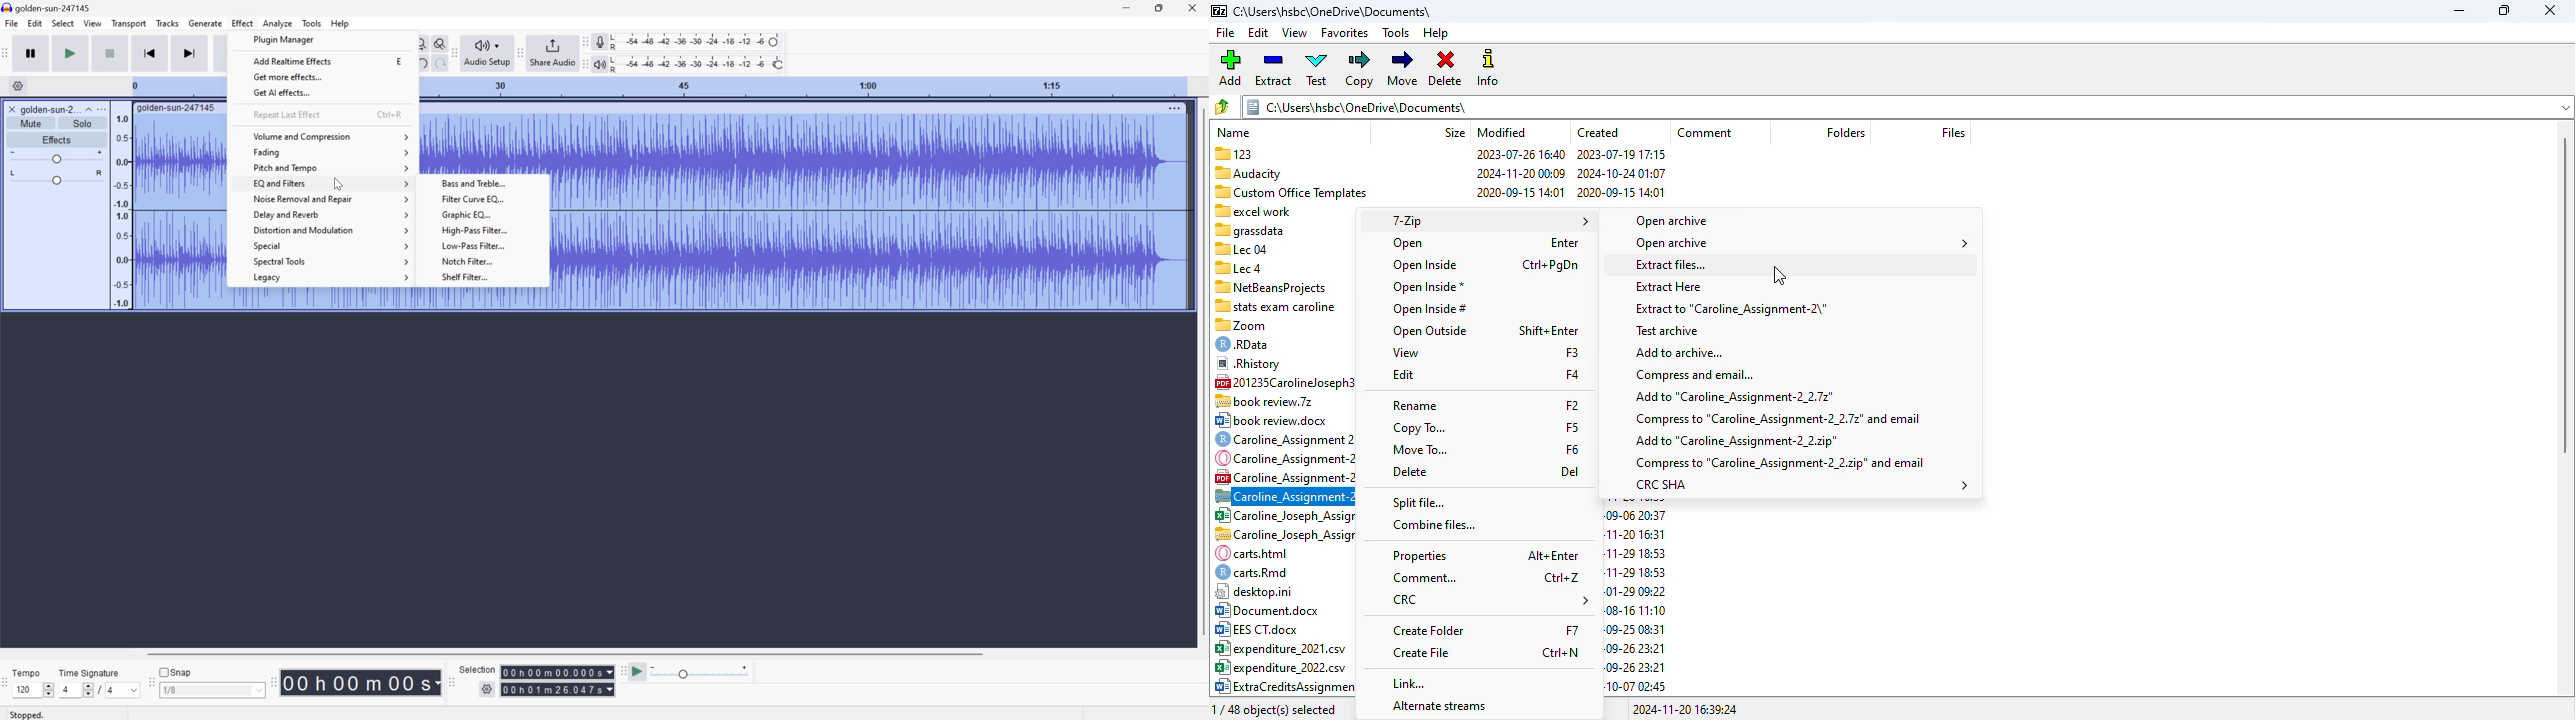  What do you see at coordinates (1410, 472) in the screenshot?
I see `delete` at bounding box center [1410, 472].